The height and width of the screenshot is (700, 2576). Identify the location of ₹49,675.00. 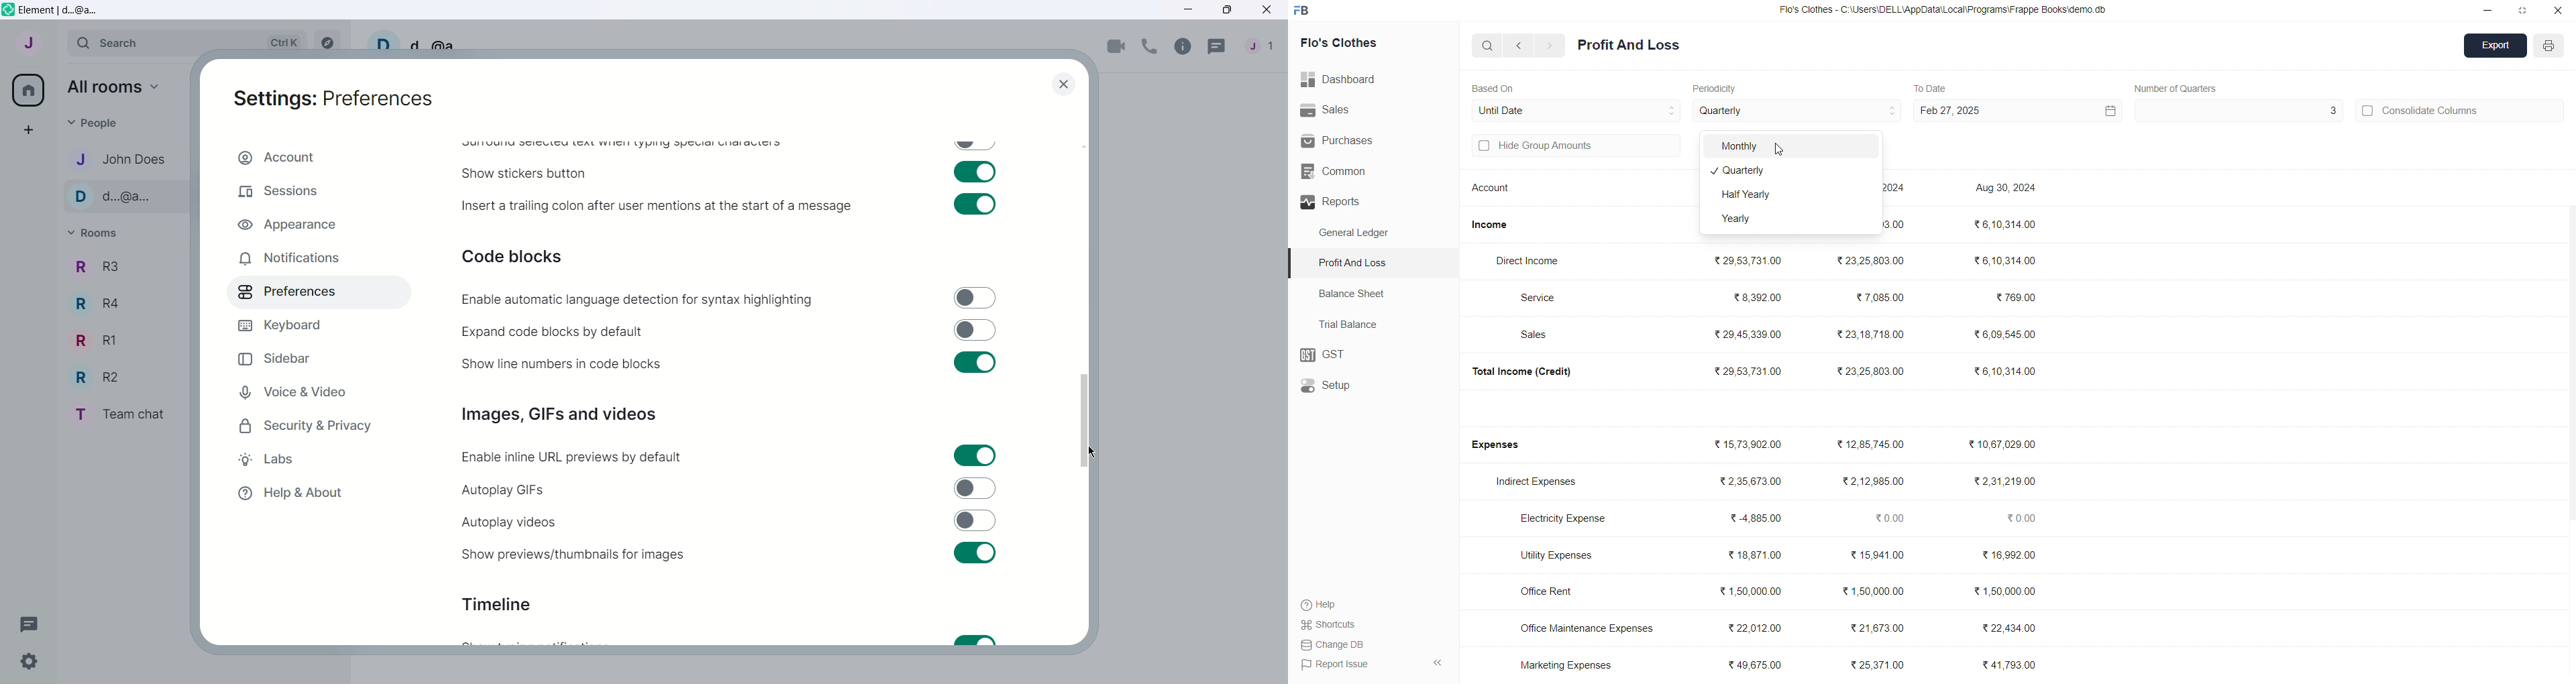
(1759, 665).